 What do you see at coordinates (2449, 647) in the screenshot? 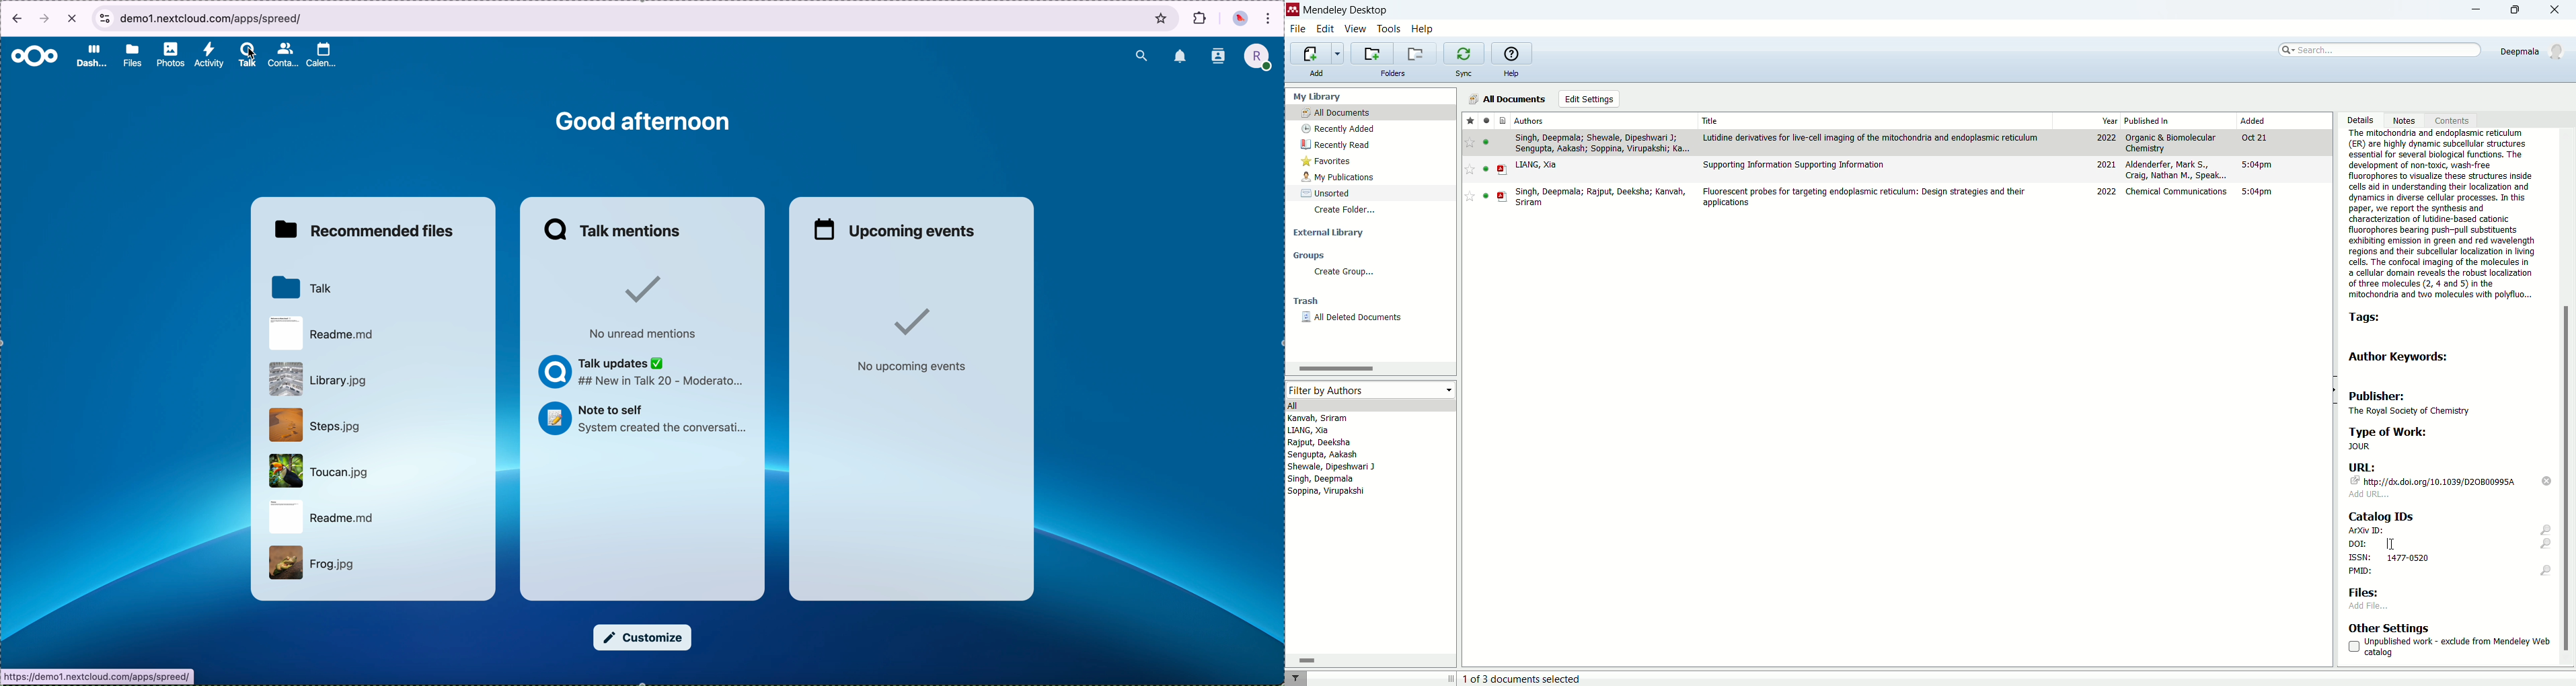
I see `unpublished work - exclude from mendeley web catalog` at bounding box center [2449, 647].